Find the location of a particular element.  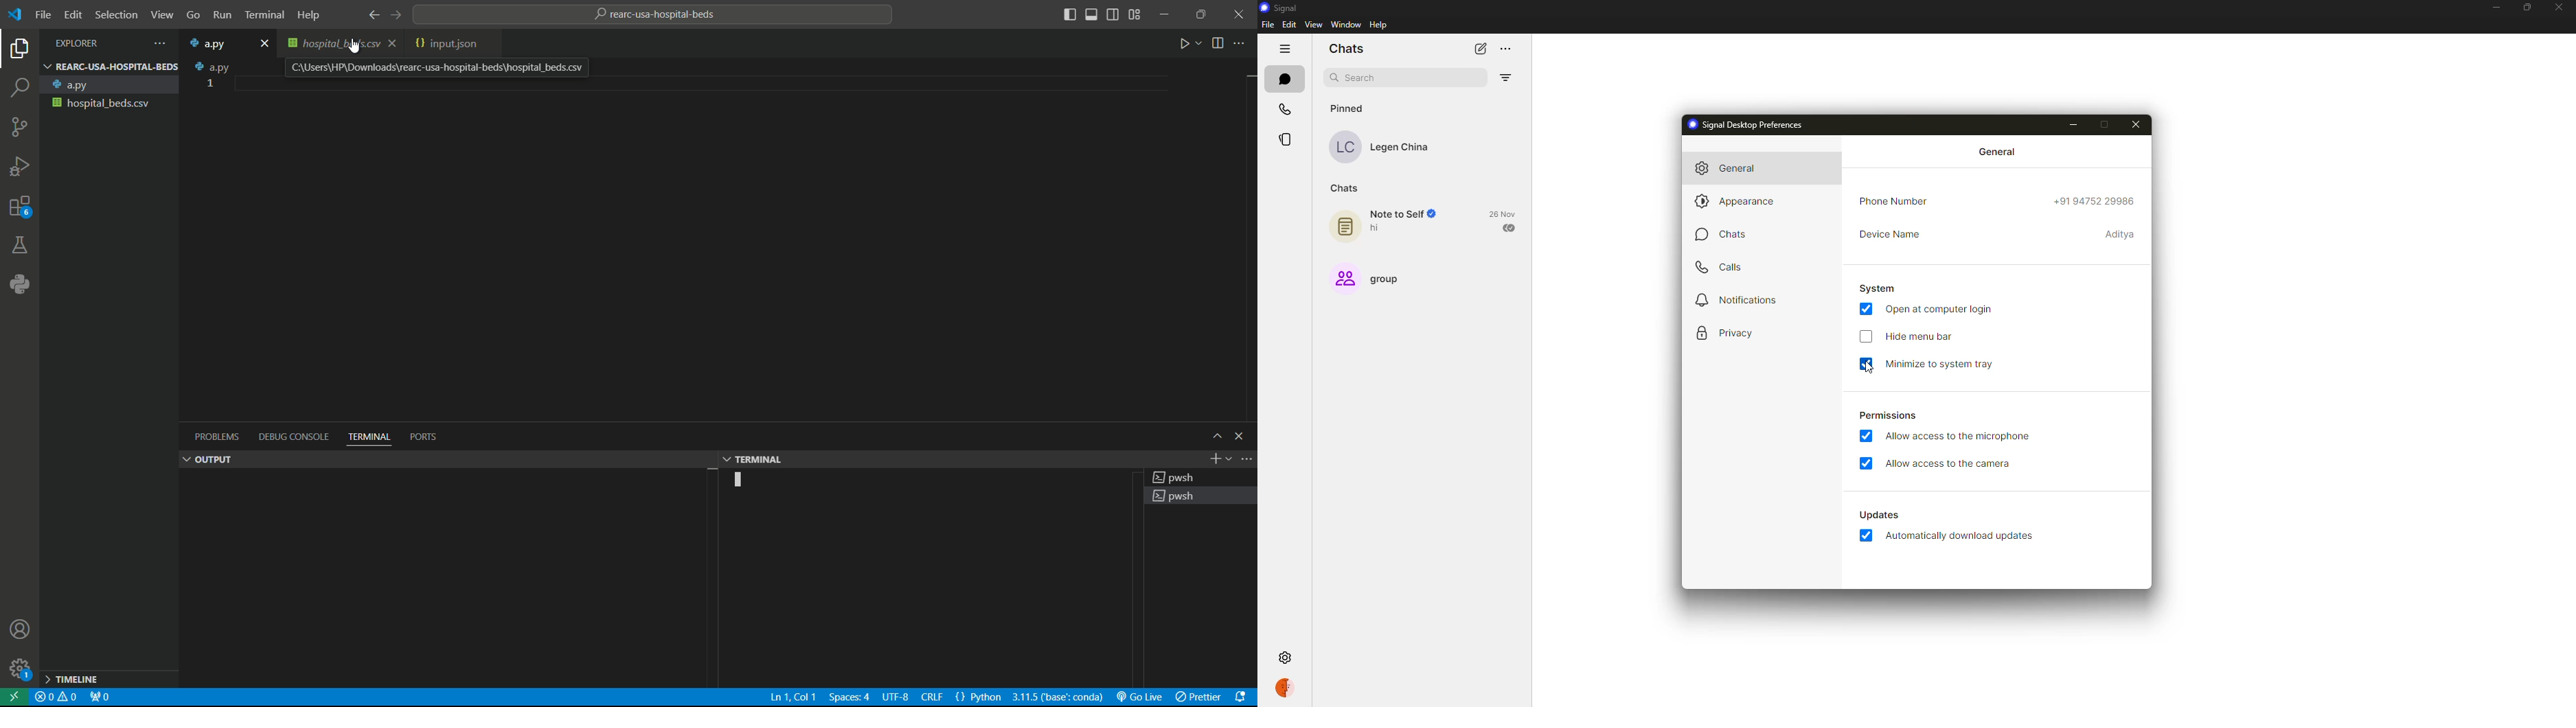

filter is located at coordinates (1506, 77).